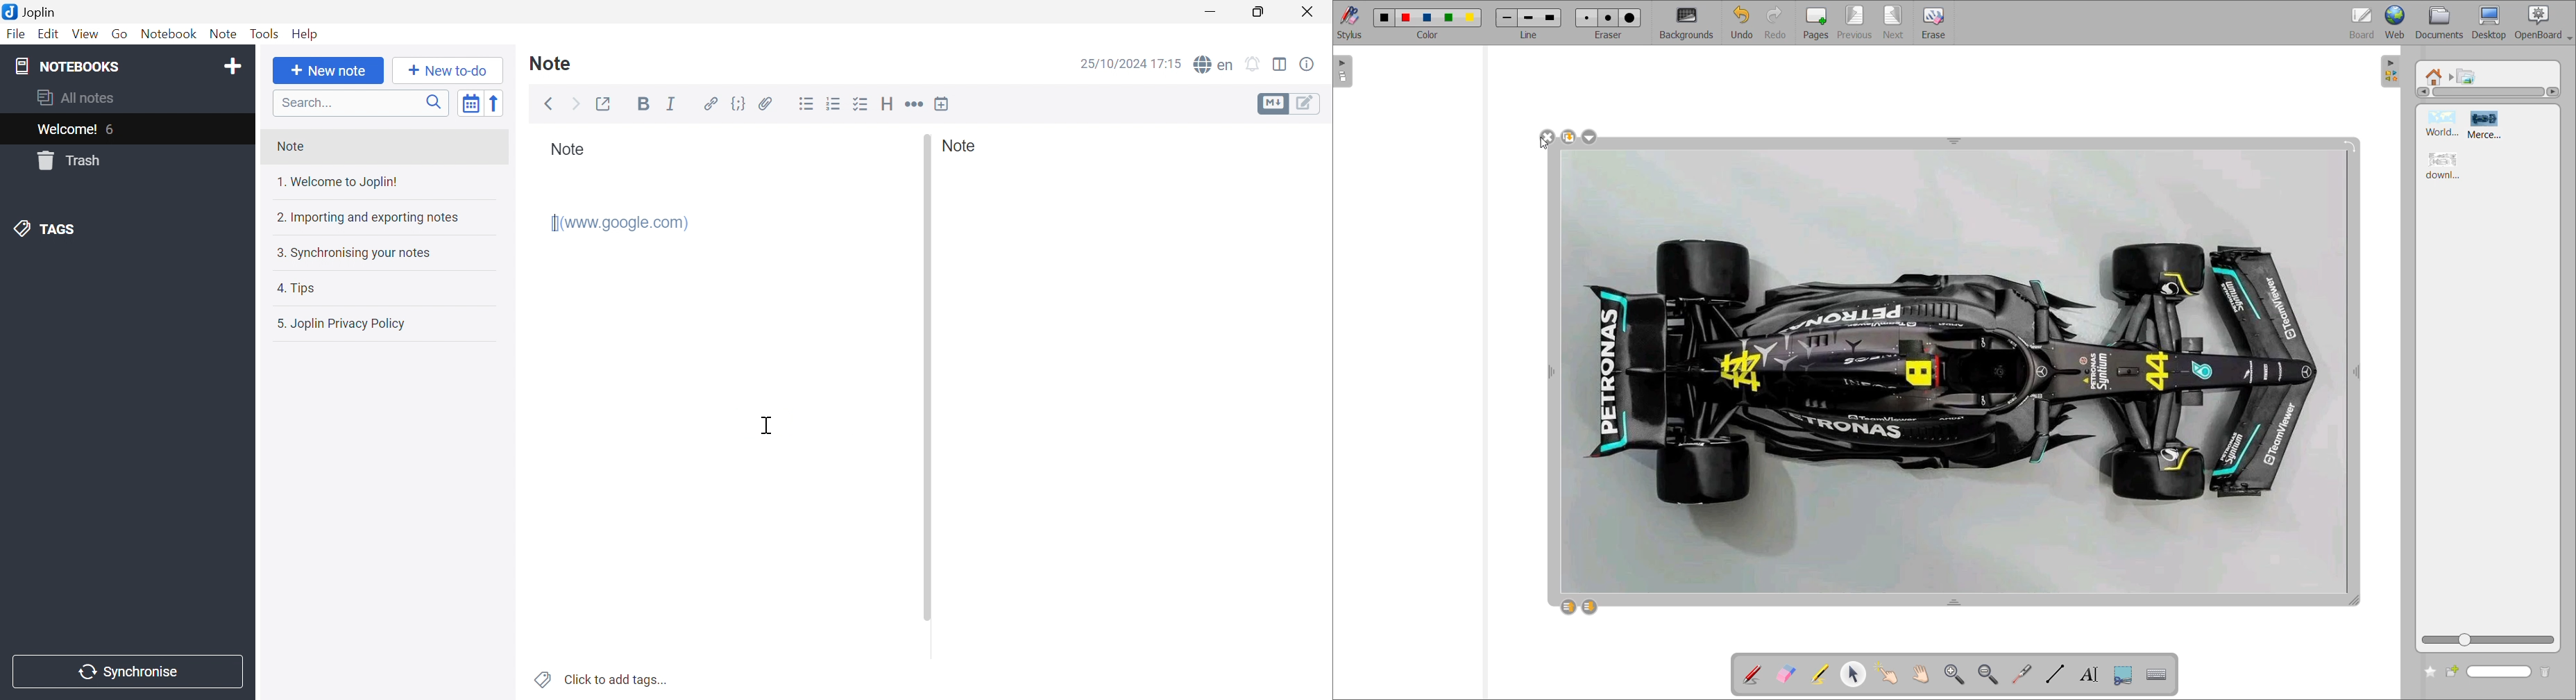  What do you see at coordinates (380, 324) in the screenshot?
I see `5. Joplin Privacy Policy` at bounding box center [380, 324].